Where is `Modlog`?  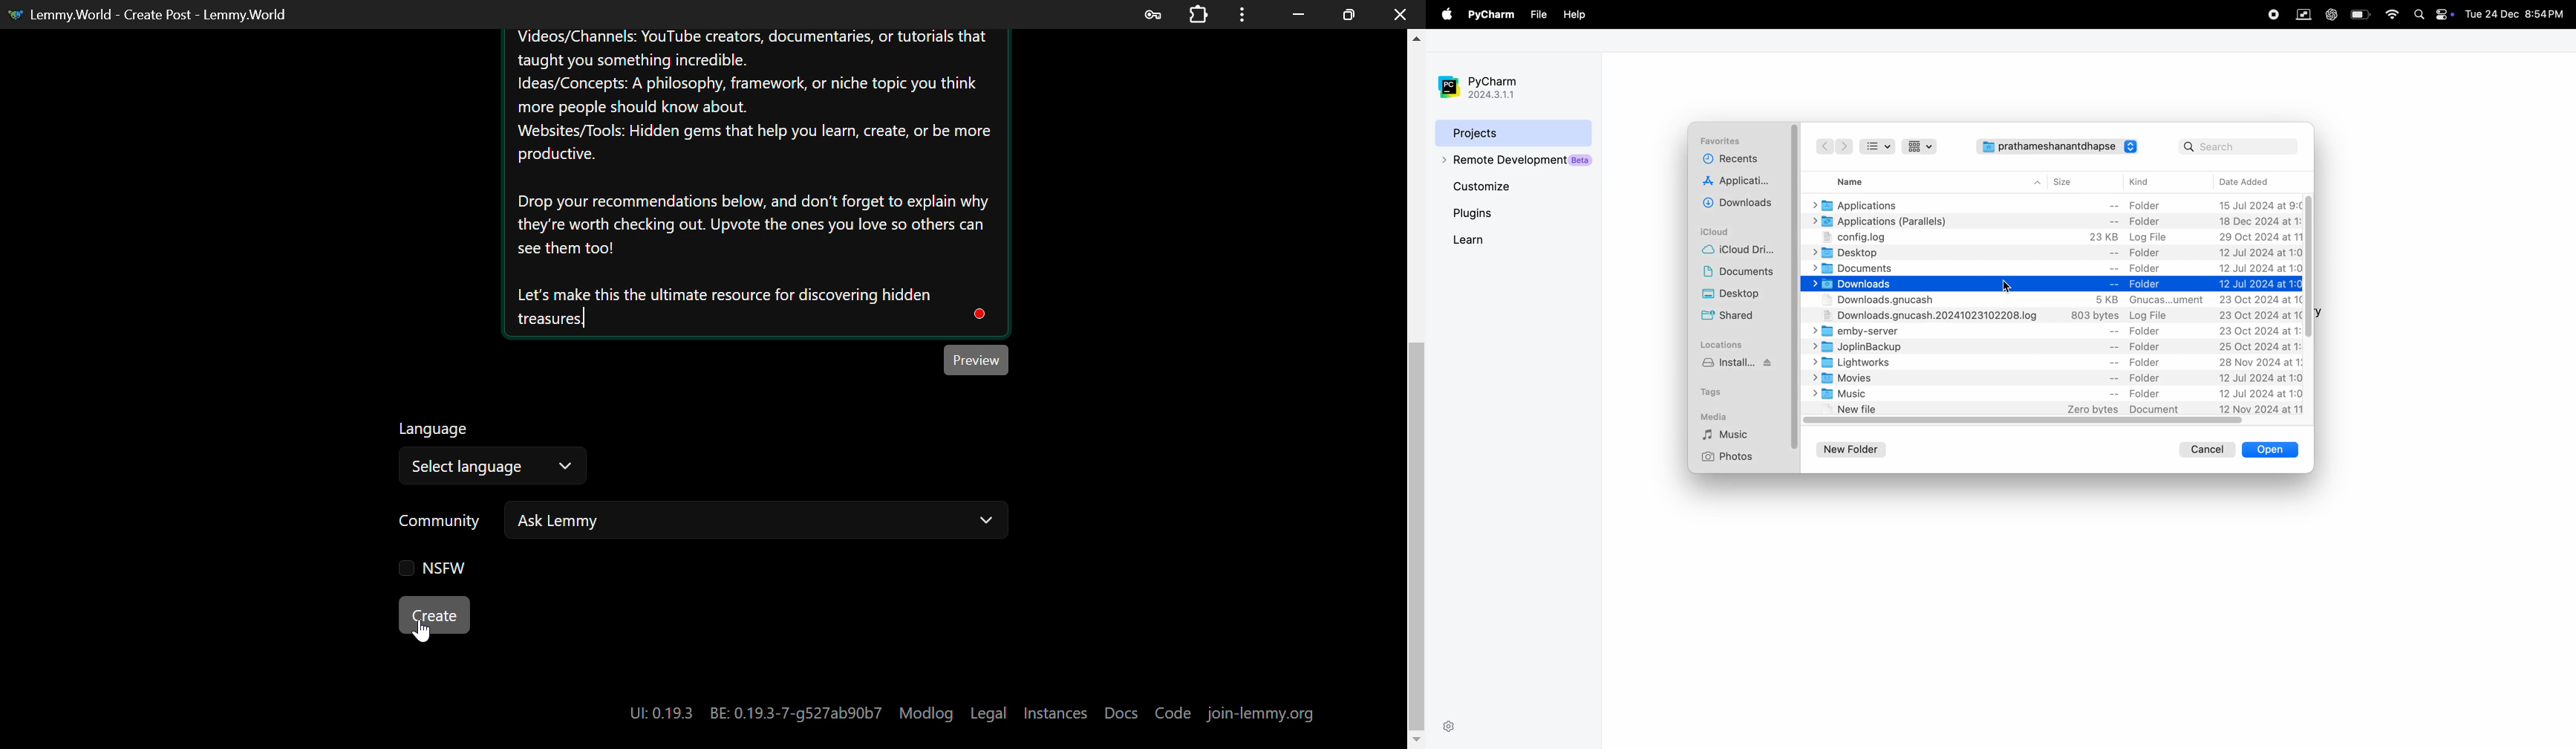
Modlog is located at coordinates (926, 713).